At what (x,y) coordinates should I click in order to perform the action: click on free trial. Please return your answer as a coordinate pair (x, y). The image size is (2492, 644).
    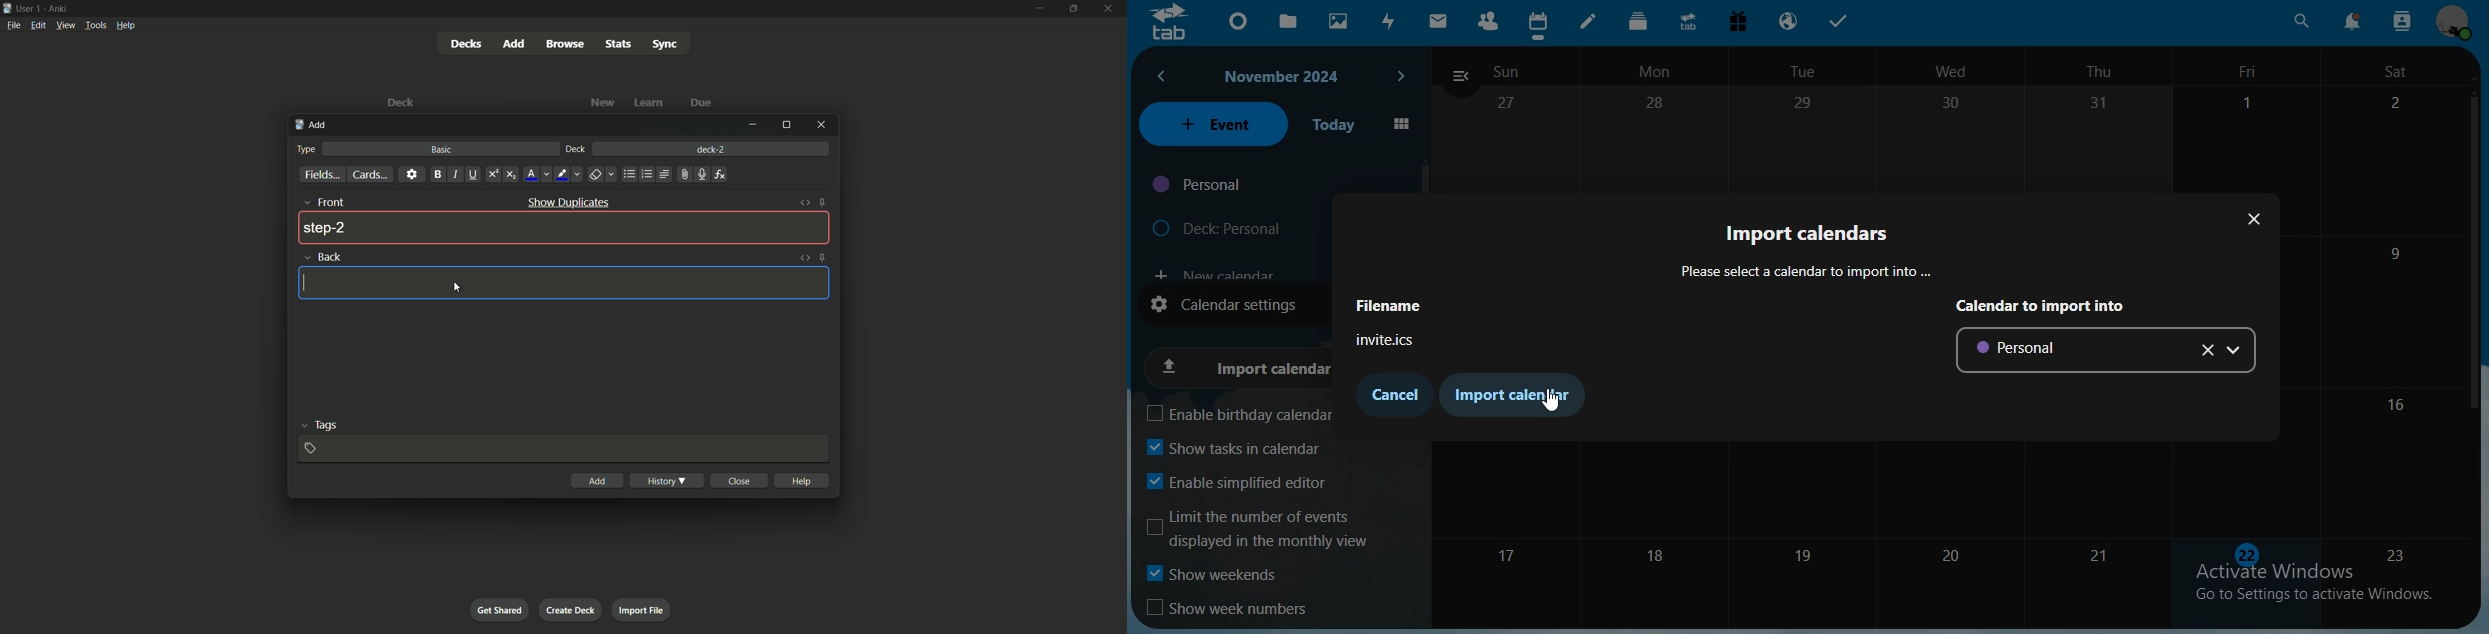
    Looking at the image, I should click on (1737, 21).